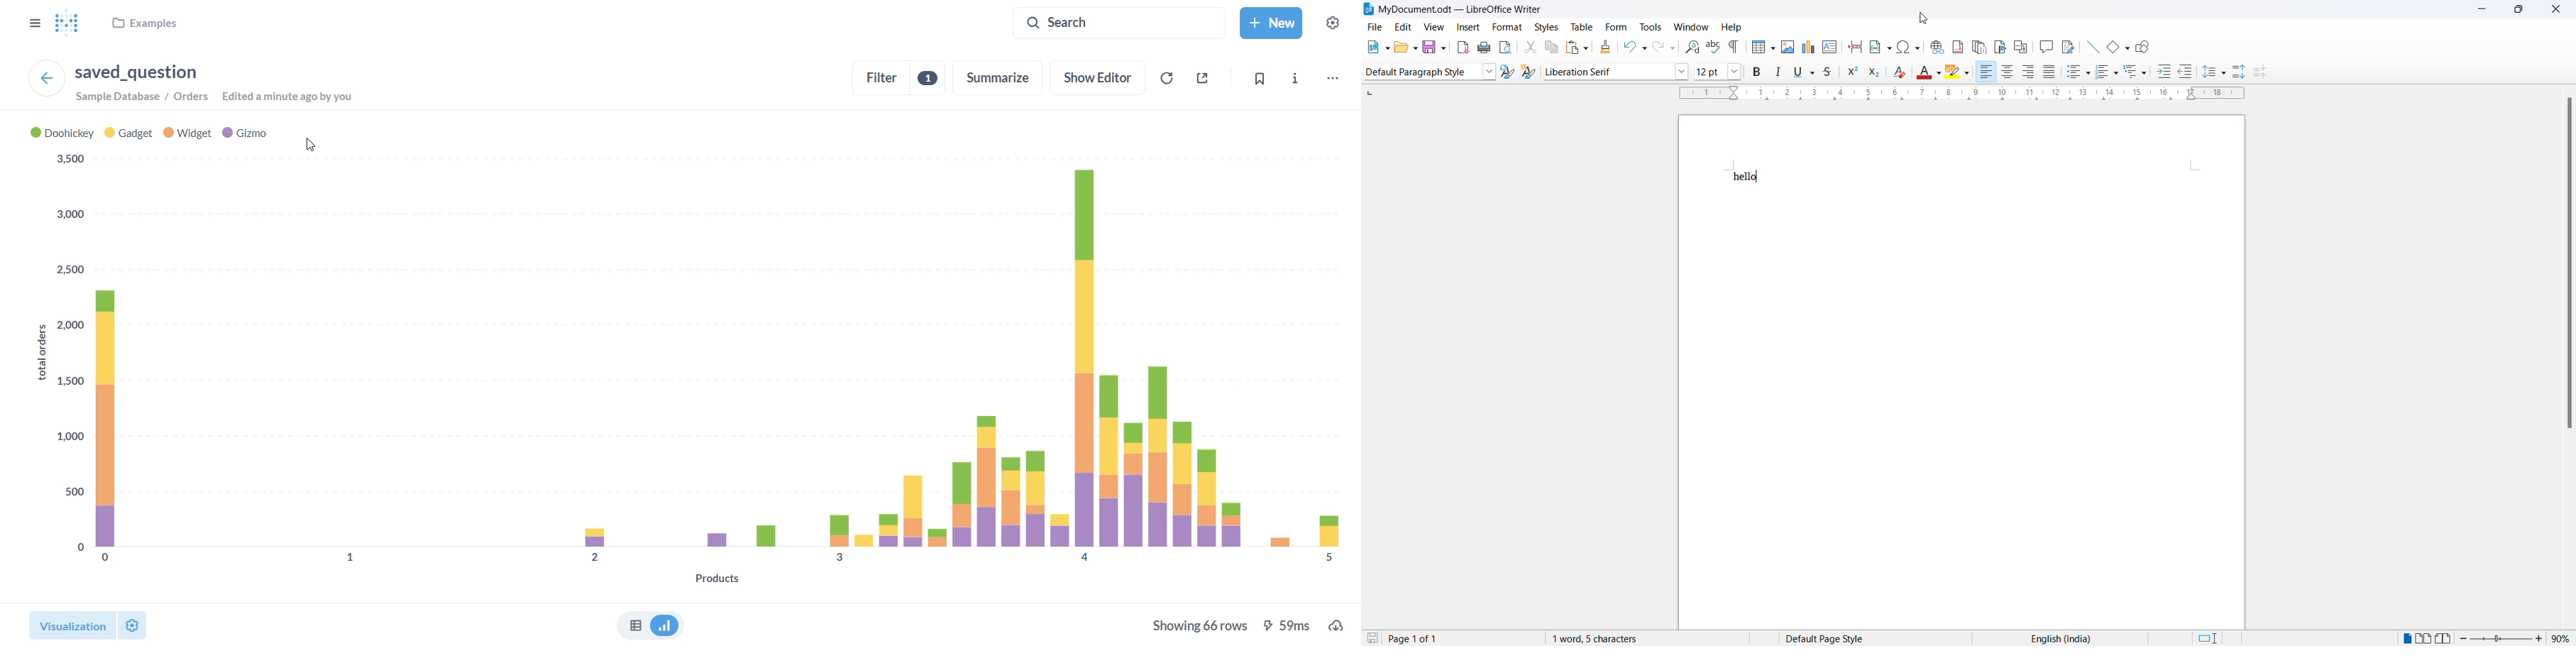  Describe the element at coordinates (1615, 26) in the screenshot. I see `form` at that location.